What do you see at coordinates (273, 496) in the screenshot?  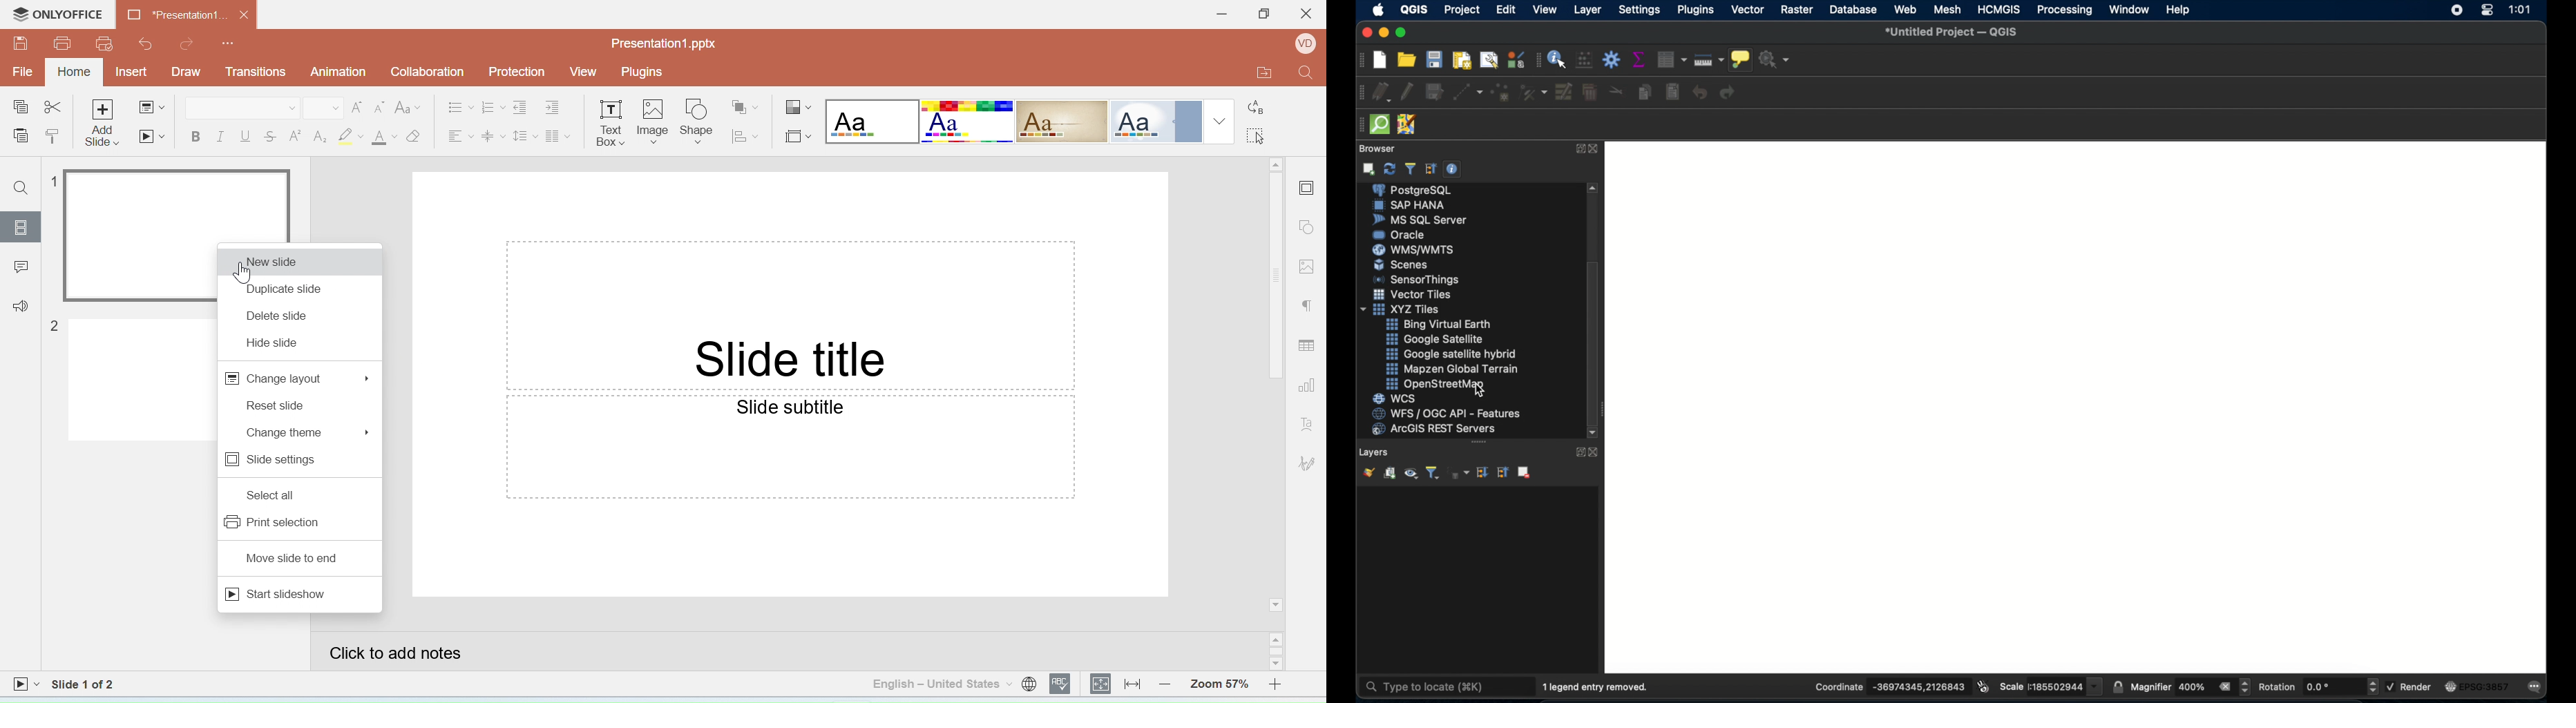 I see `select all` at bounding box center [273, 496].